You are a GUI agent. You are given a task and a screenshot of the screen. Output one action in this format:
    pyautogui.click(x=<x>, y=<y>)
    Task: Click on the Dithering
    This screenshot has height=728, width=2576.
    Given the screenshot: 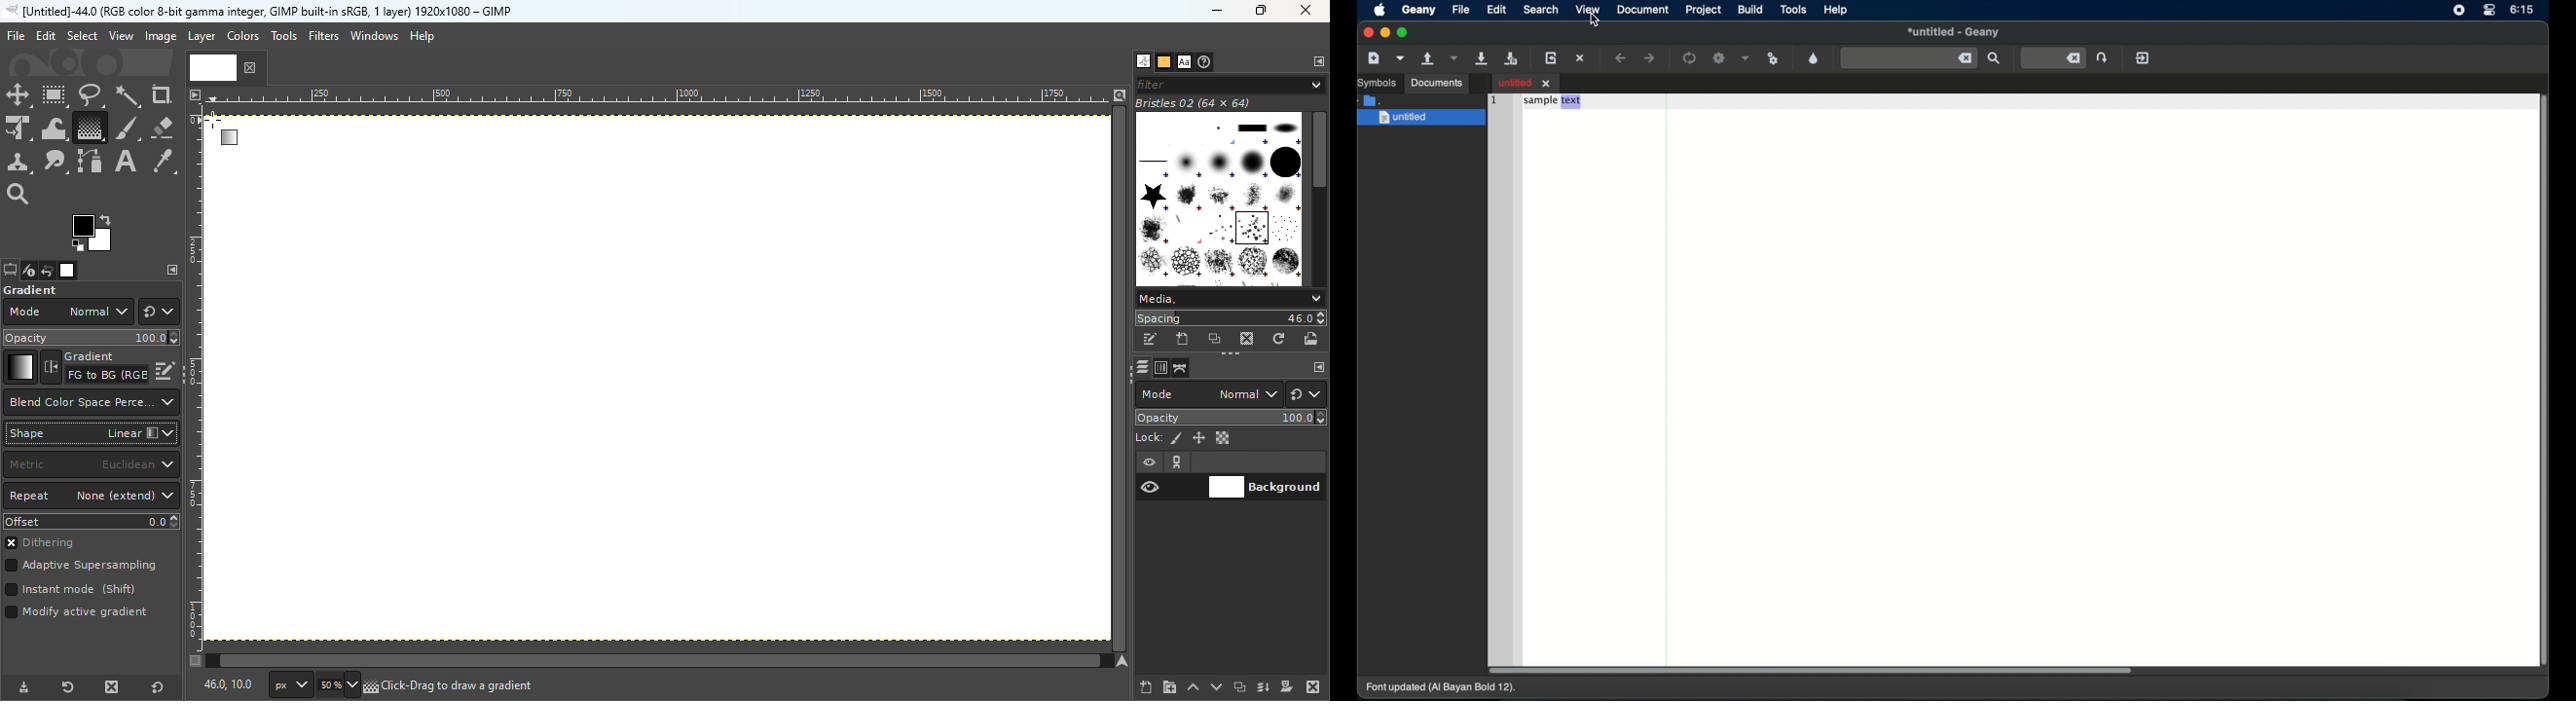 What is the action you would take?
    pyautogui.click(x=48, y=544)
    